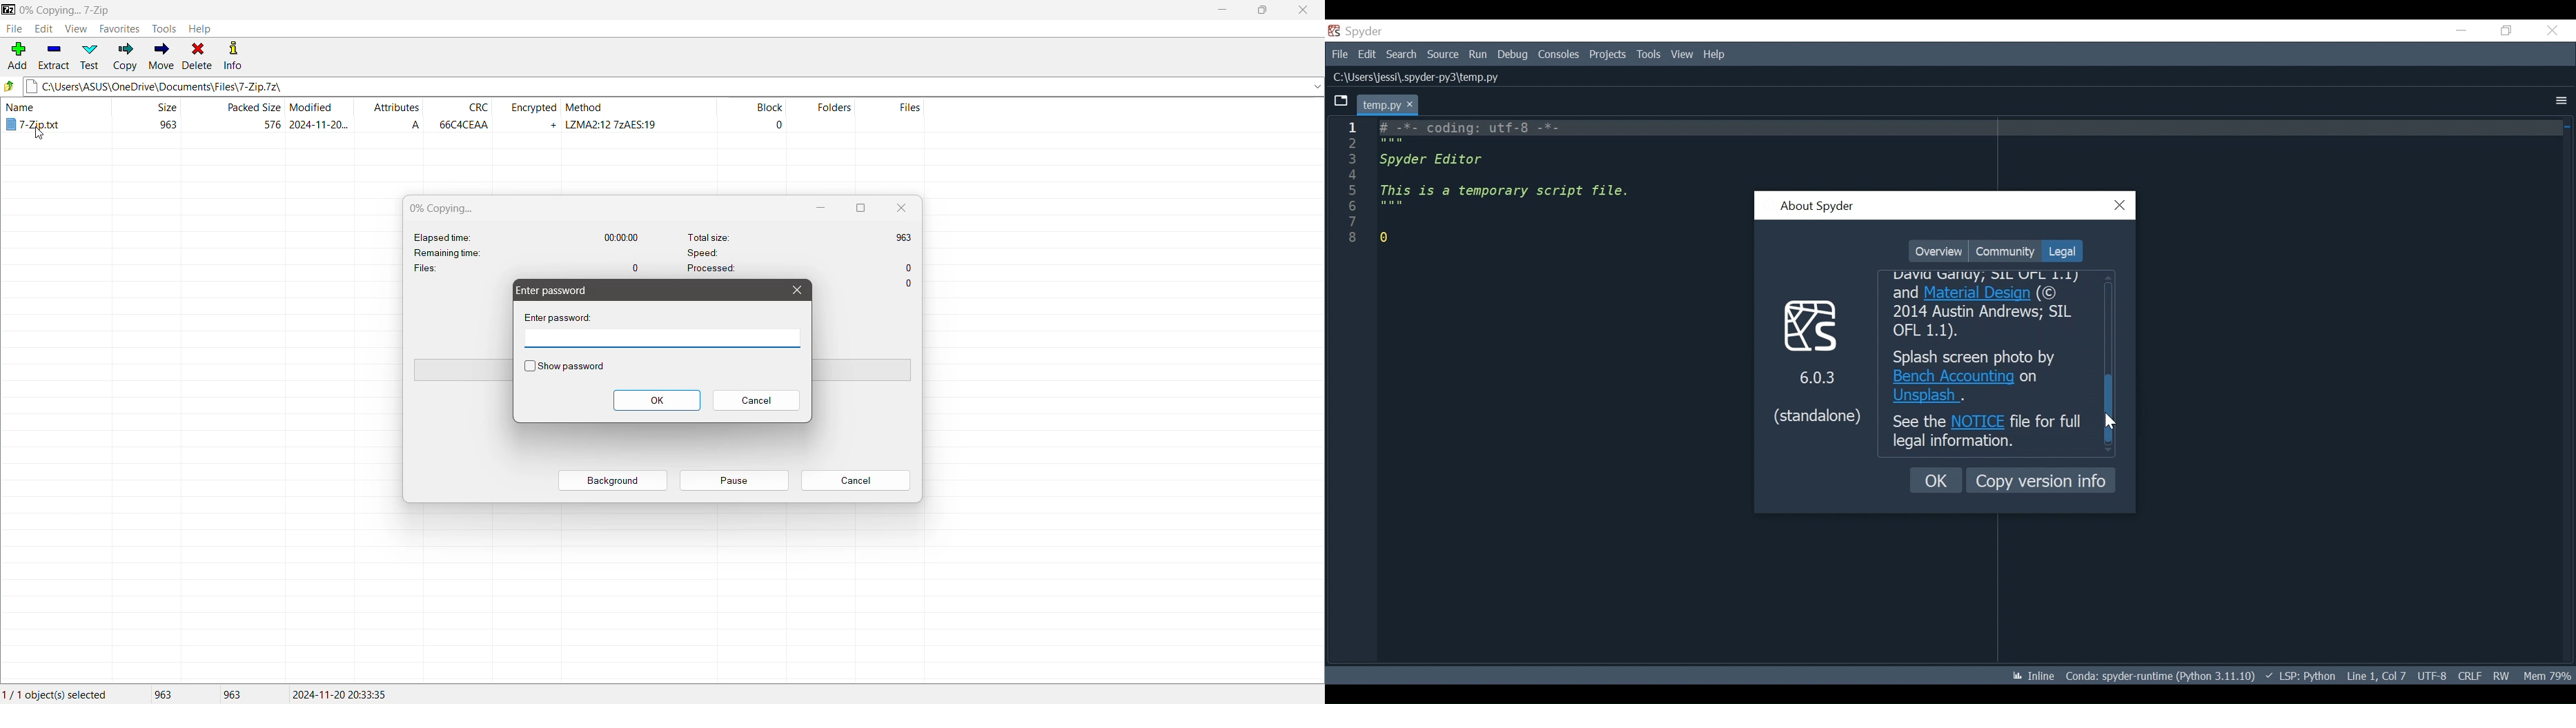 The height and width of the screenshot is (728, 2576). Describe the element at coordinates (1937, 480) in the screenshot. I see `OK` at that location.